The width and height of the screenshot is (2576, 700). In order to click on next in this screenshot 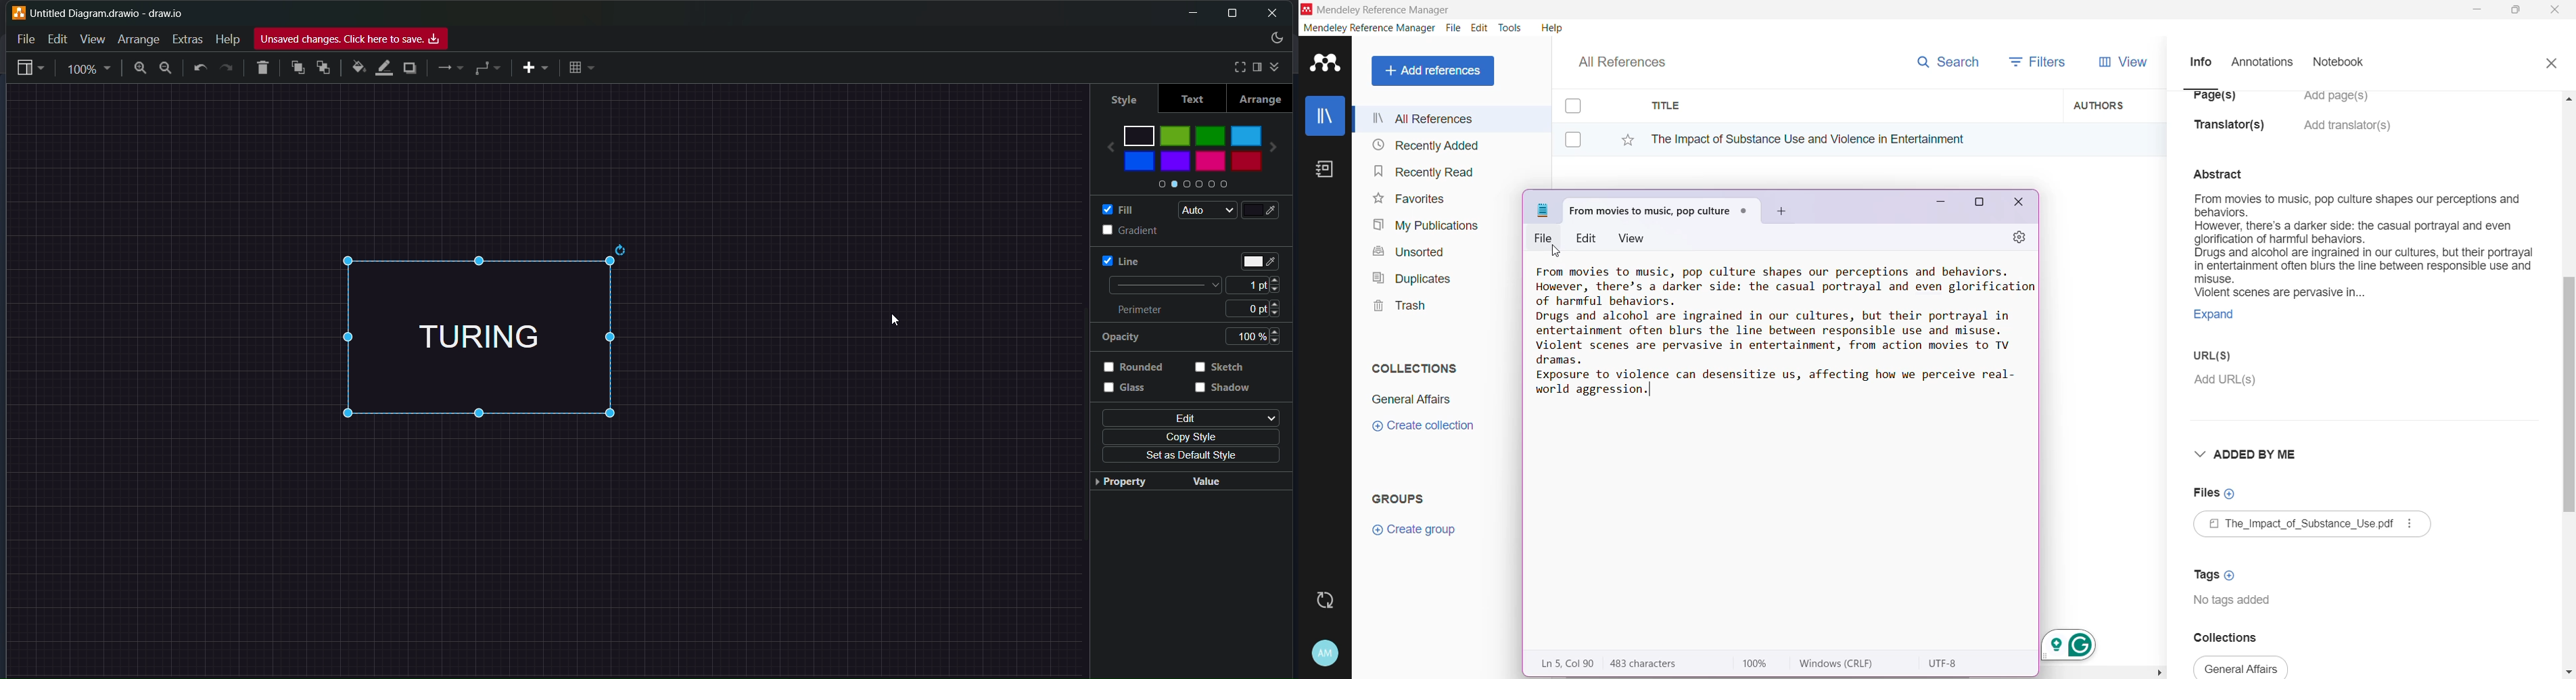, I will do `click(1281, 143)`.